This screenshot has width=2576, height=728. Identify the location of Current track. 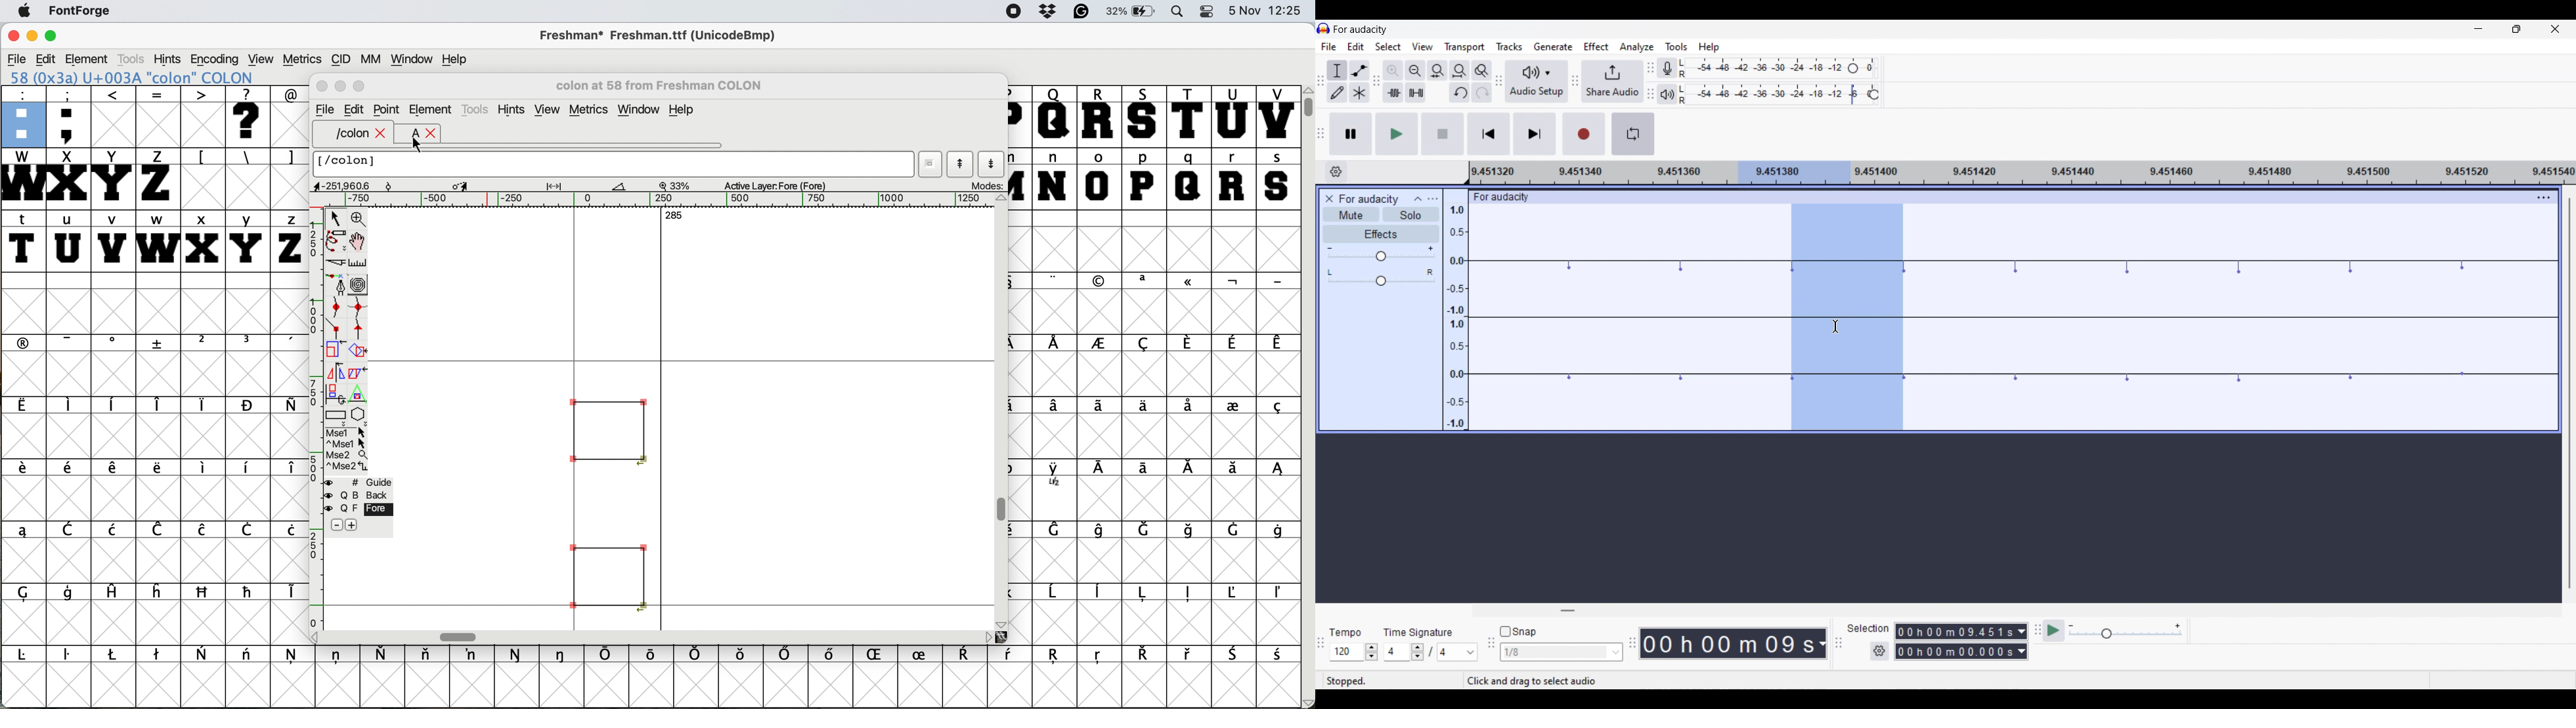
(2233, 318).